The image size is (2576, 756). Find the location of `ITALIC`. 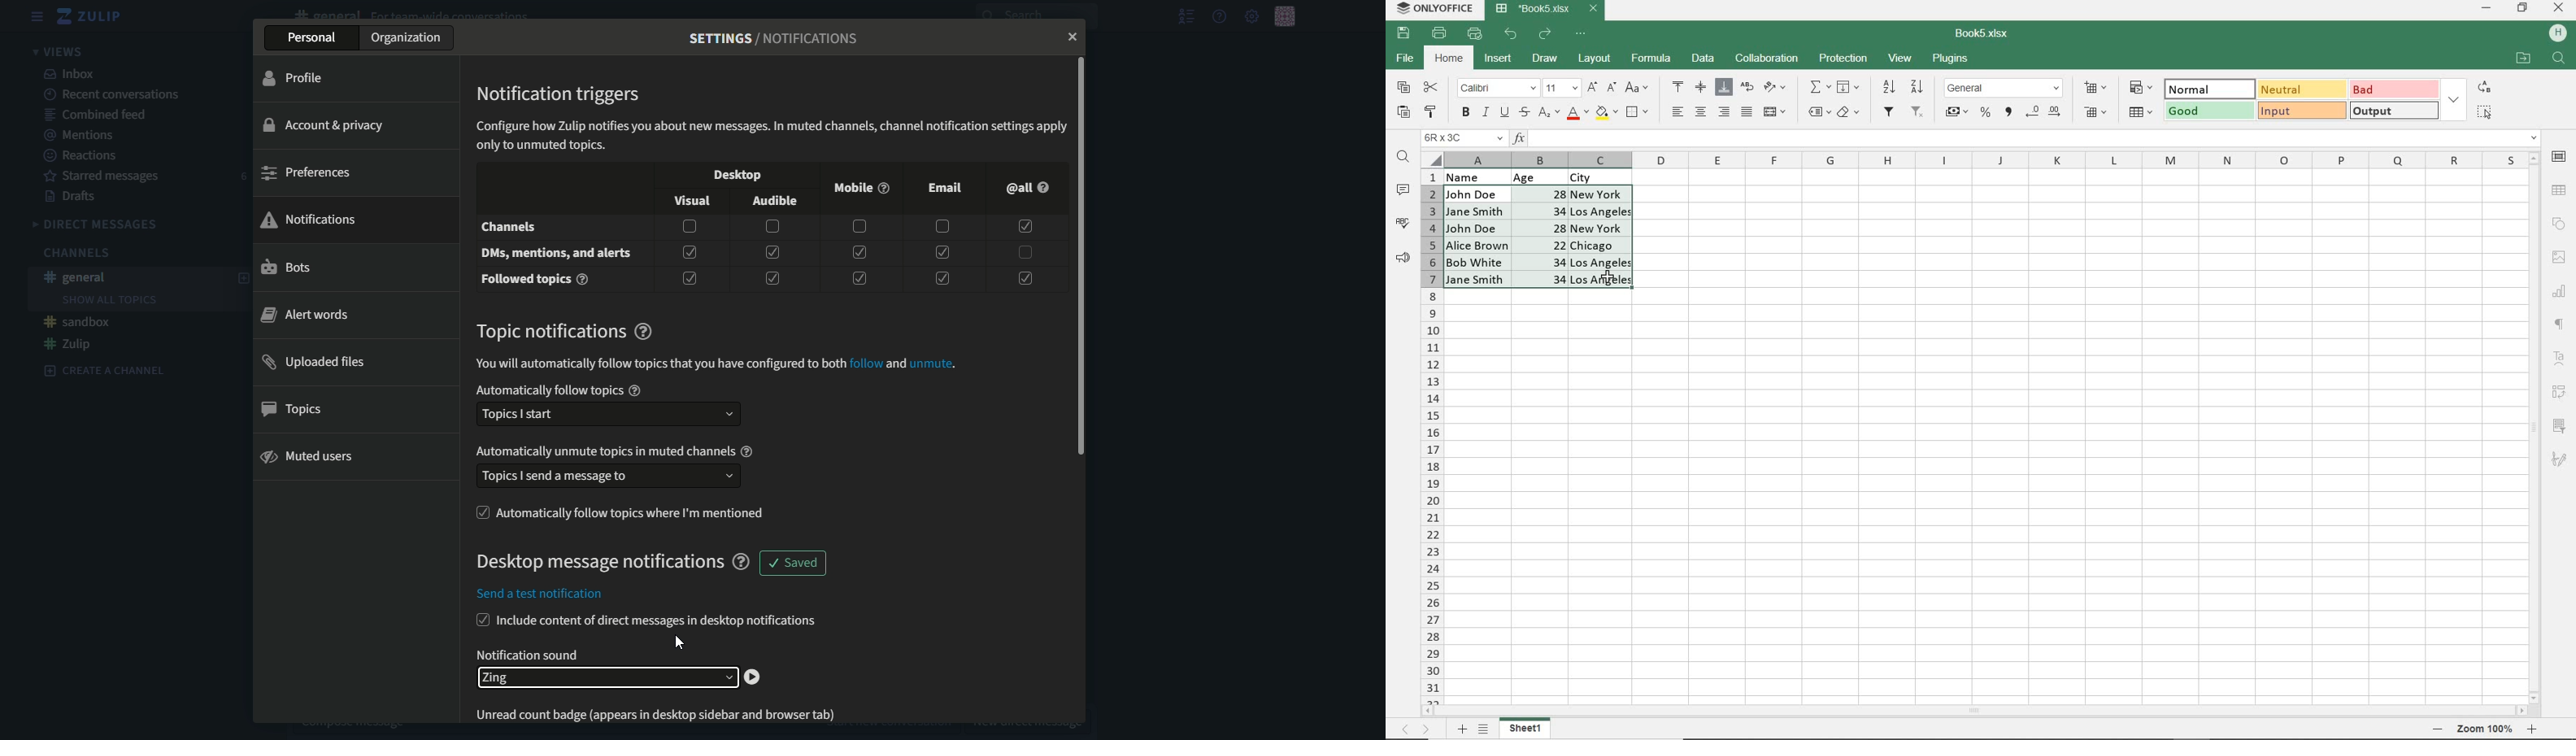

ITALIC is located at coordinates (1485, 111).